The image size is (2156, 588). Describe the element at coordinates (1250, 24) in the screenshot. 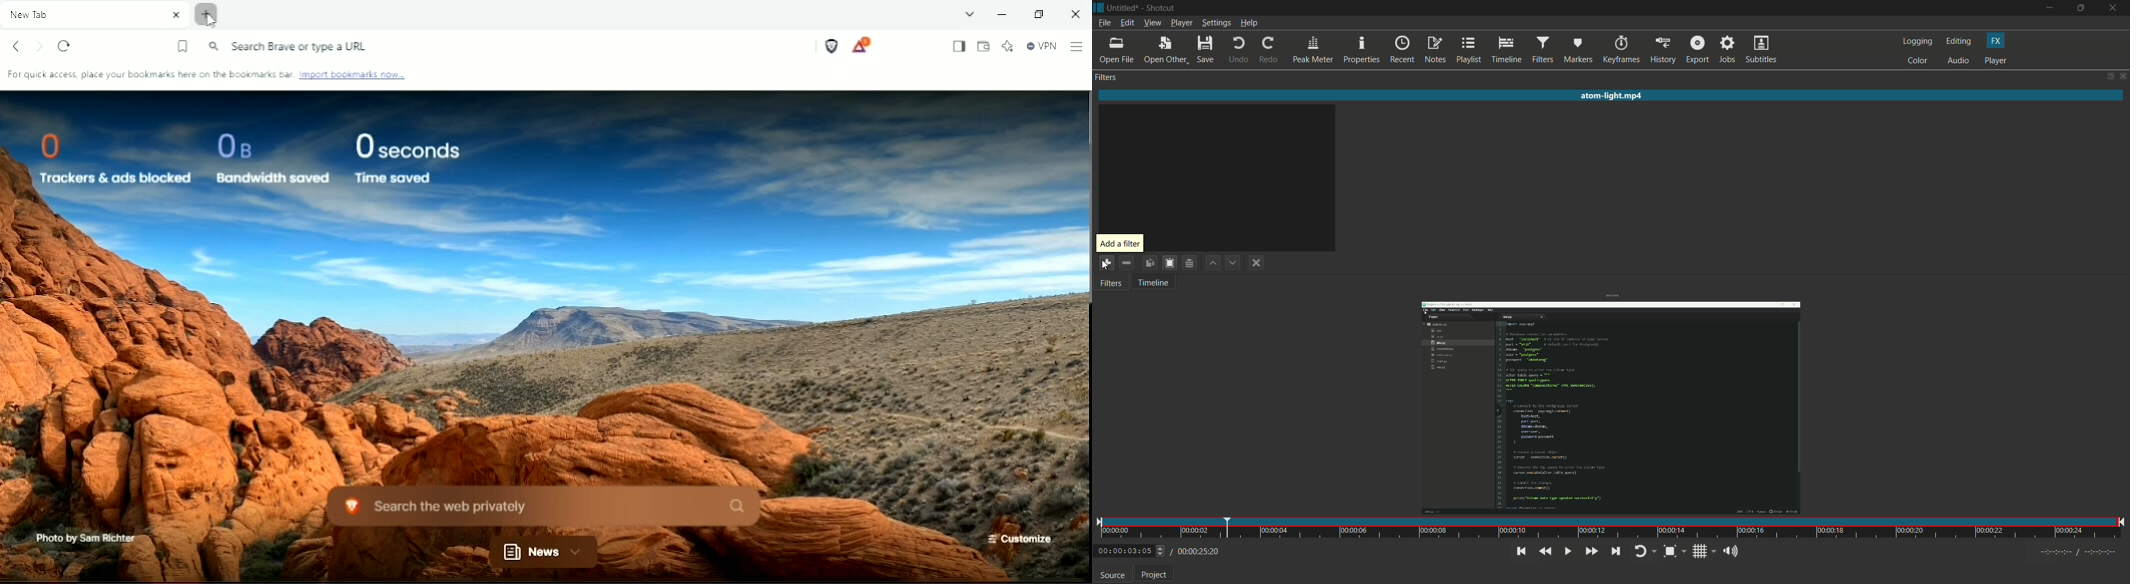

I see `help menu` at that location.